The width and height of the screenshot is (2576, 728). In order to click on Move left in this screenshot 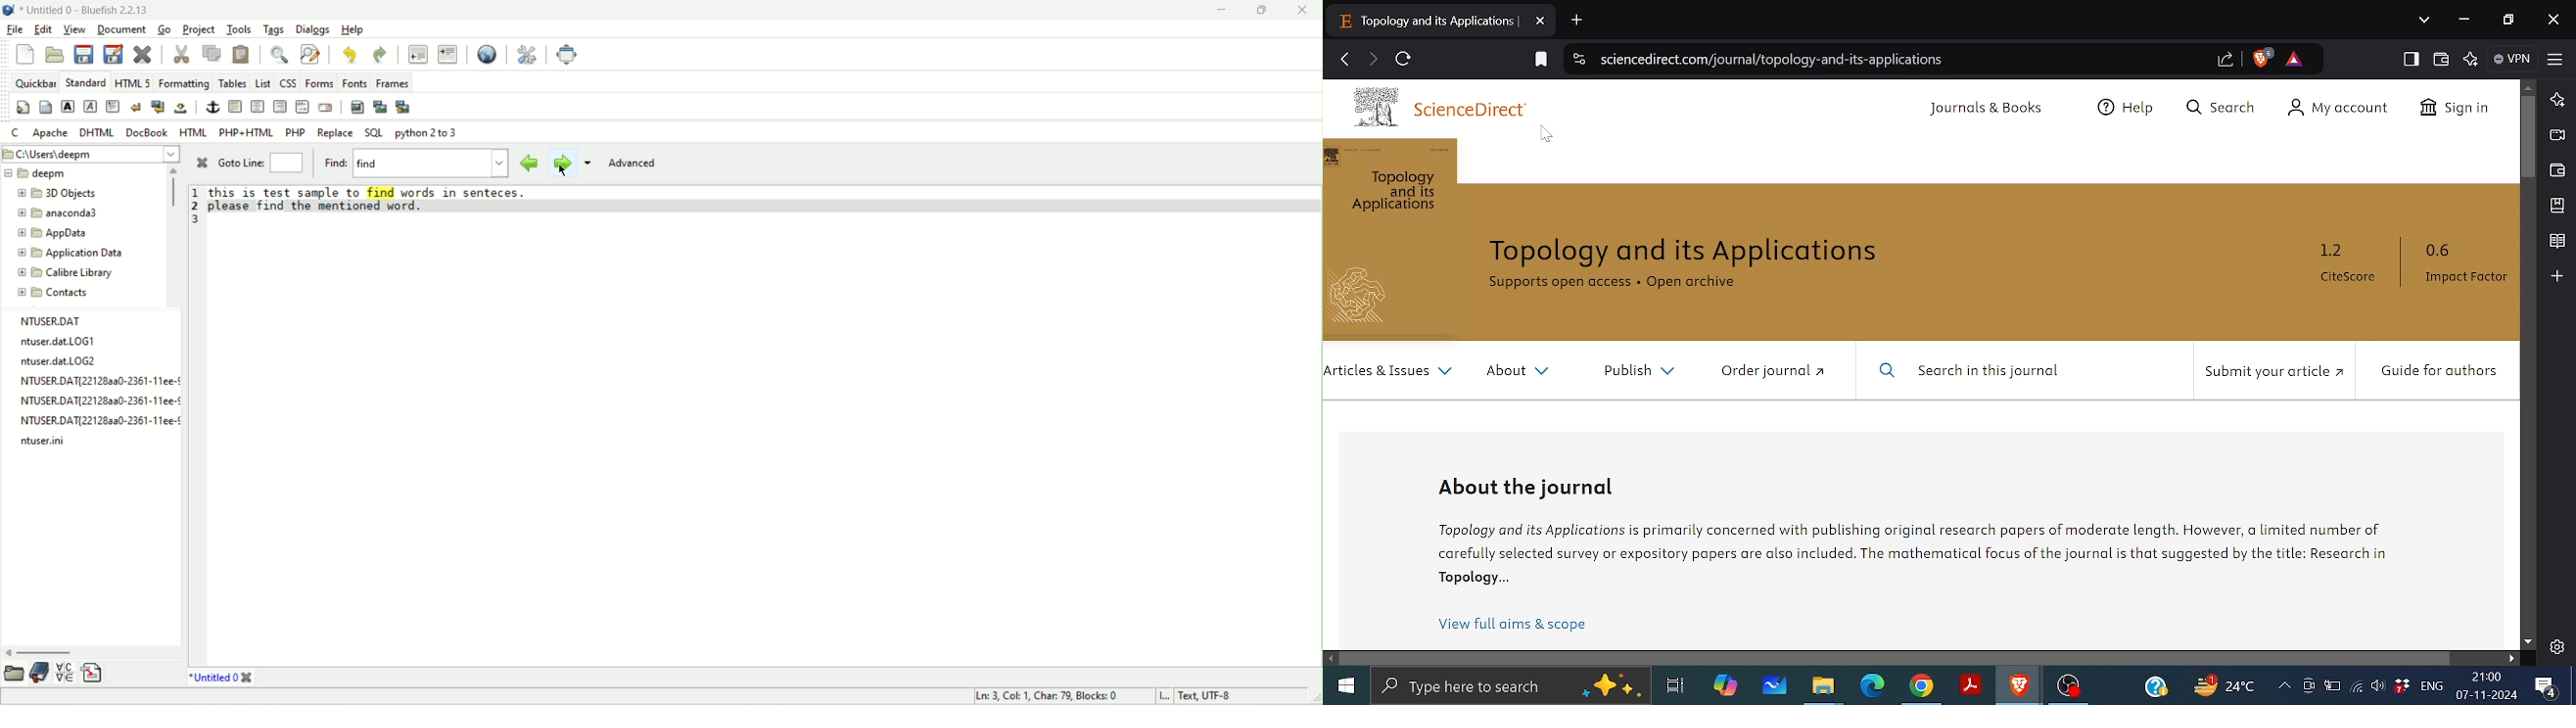, I will do `click(1331, 659)`.